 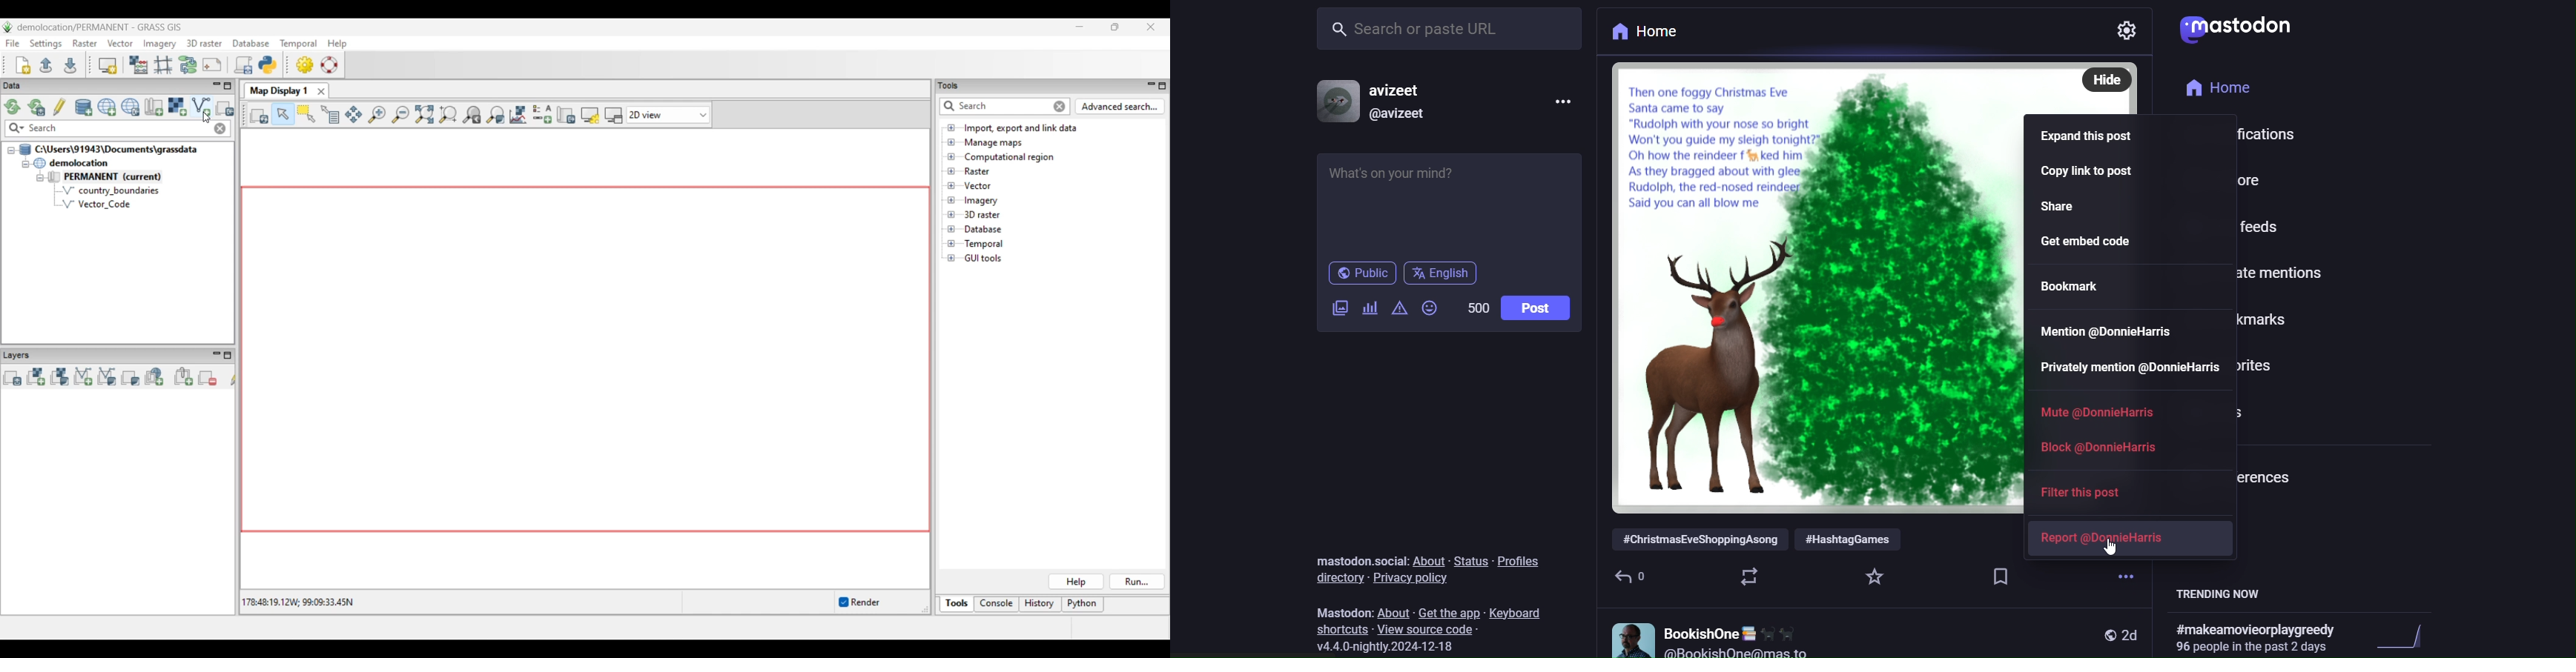 I want to click on report, so click(x=2115, y=536).